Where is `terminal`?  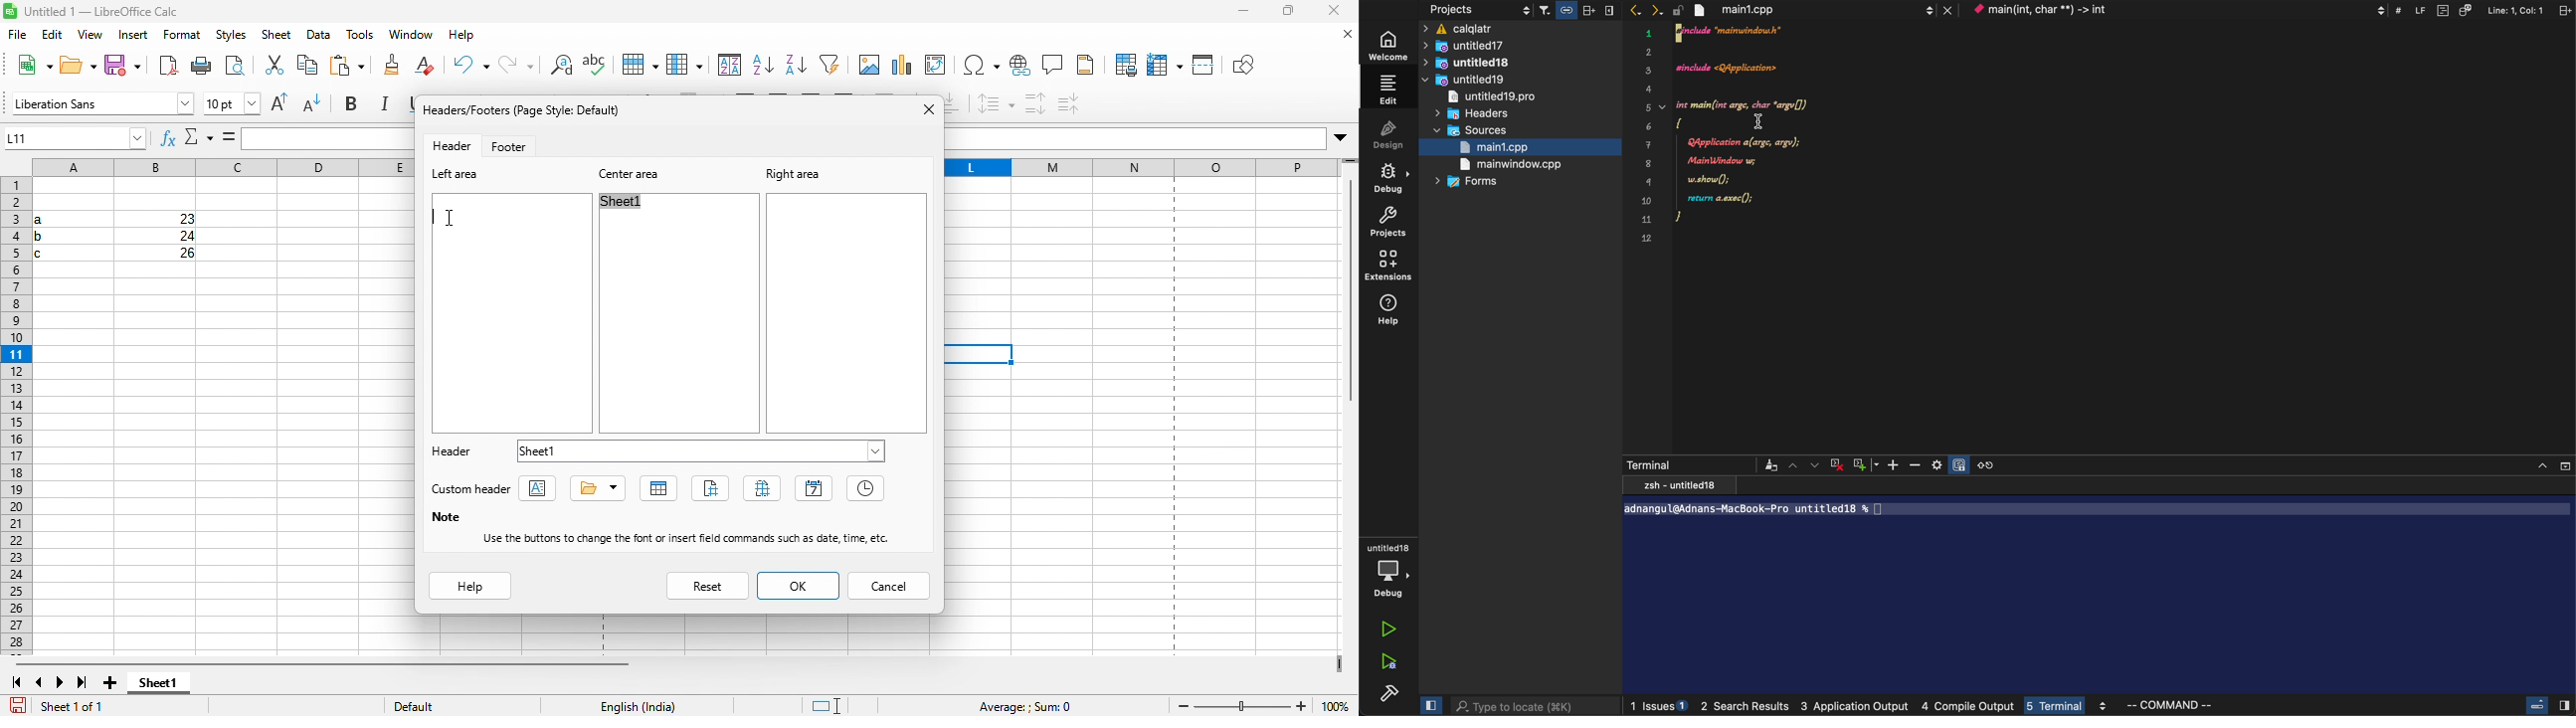
terminal is located at coordinates (2099, 585).